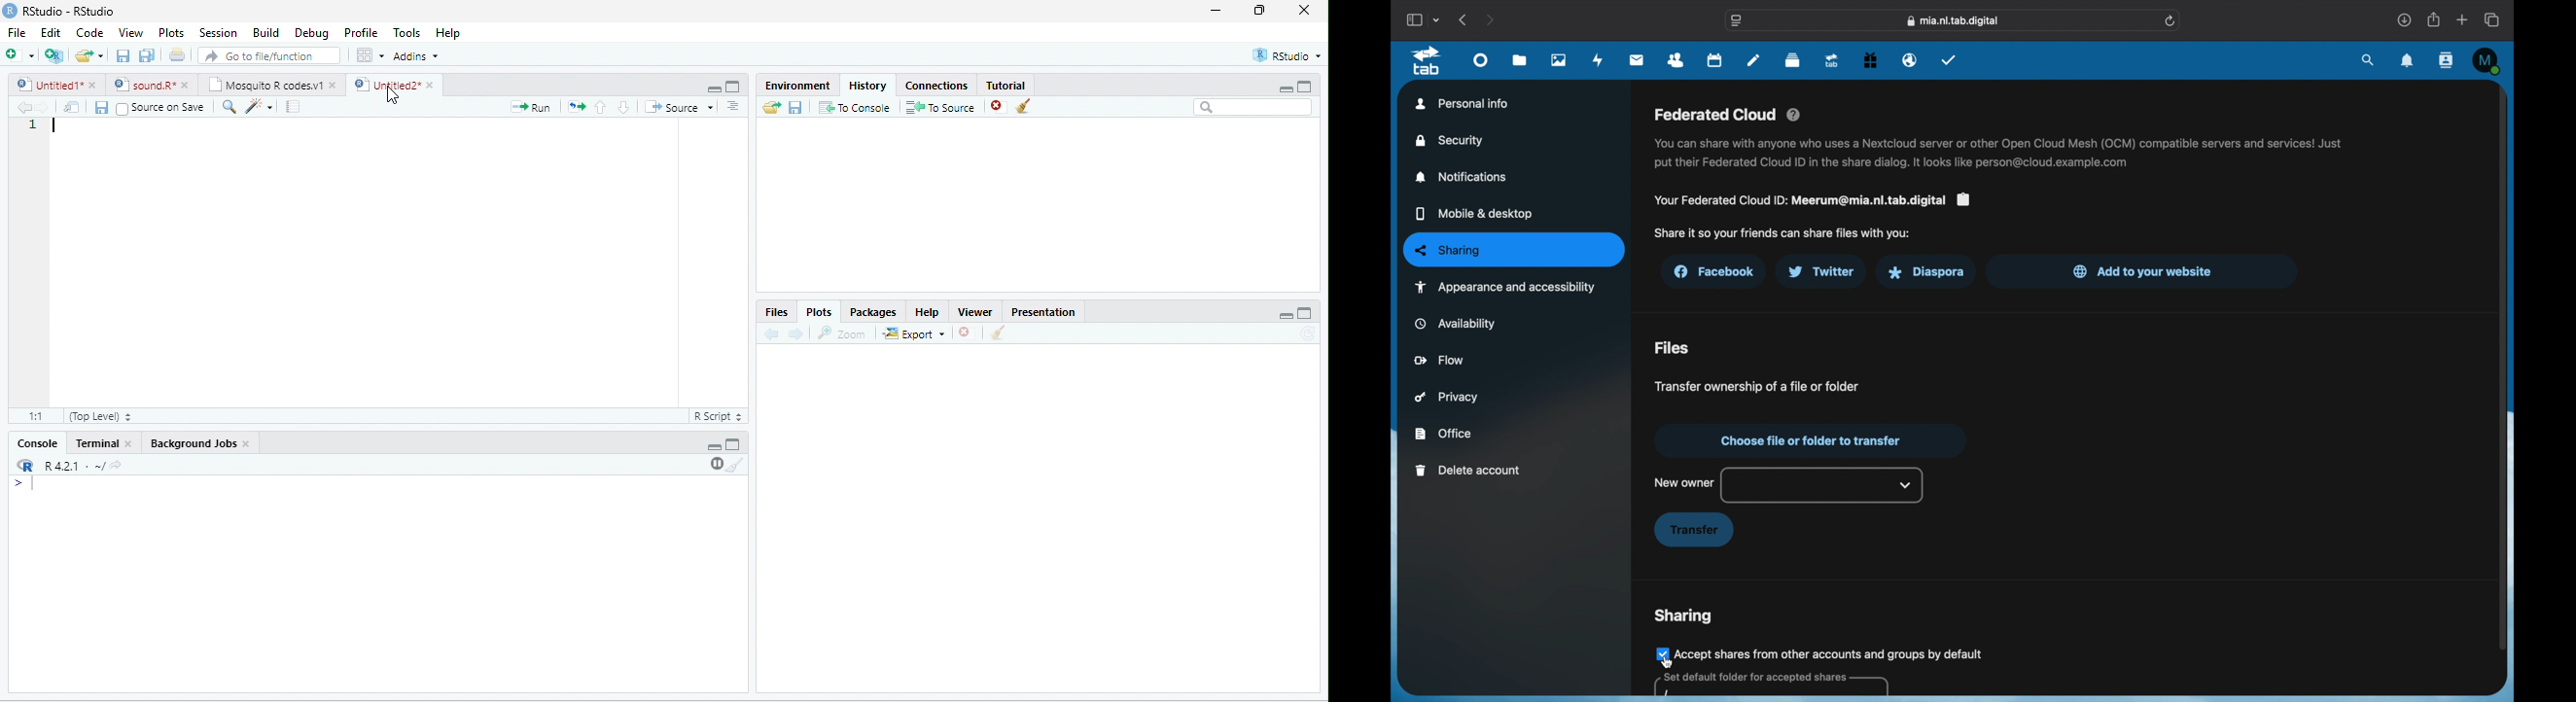 This screenshot has height=728, width=2576. I want to click on federated cloud, so click(1729, 115).